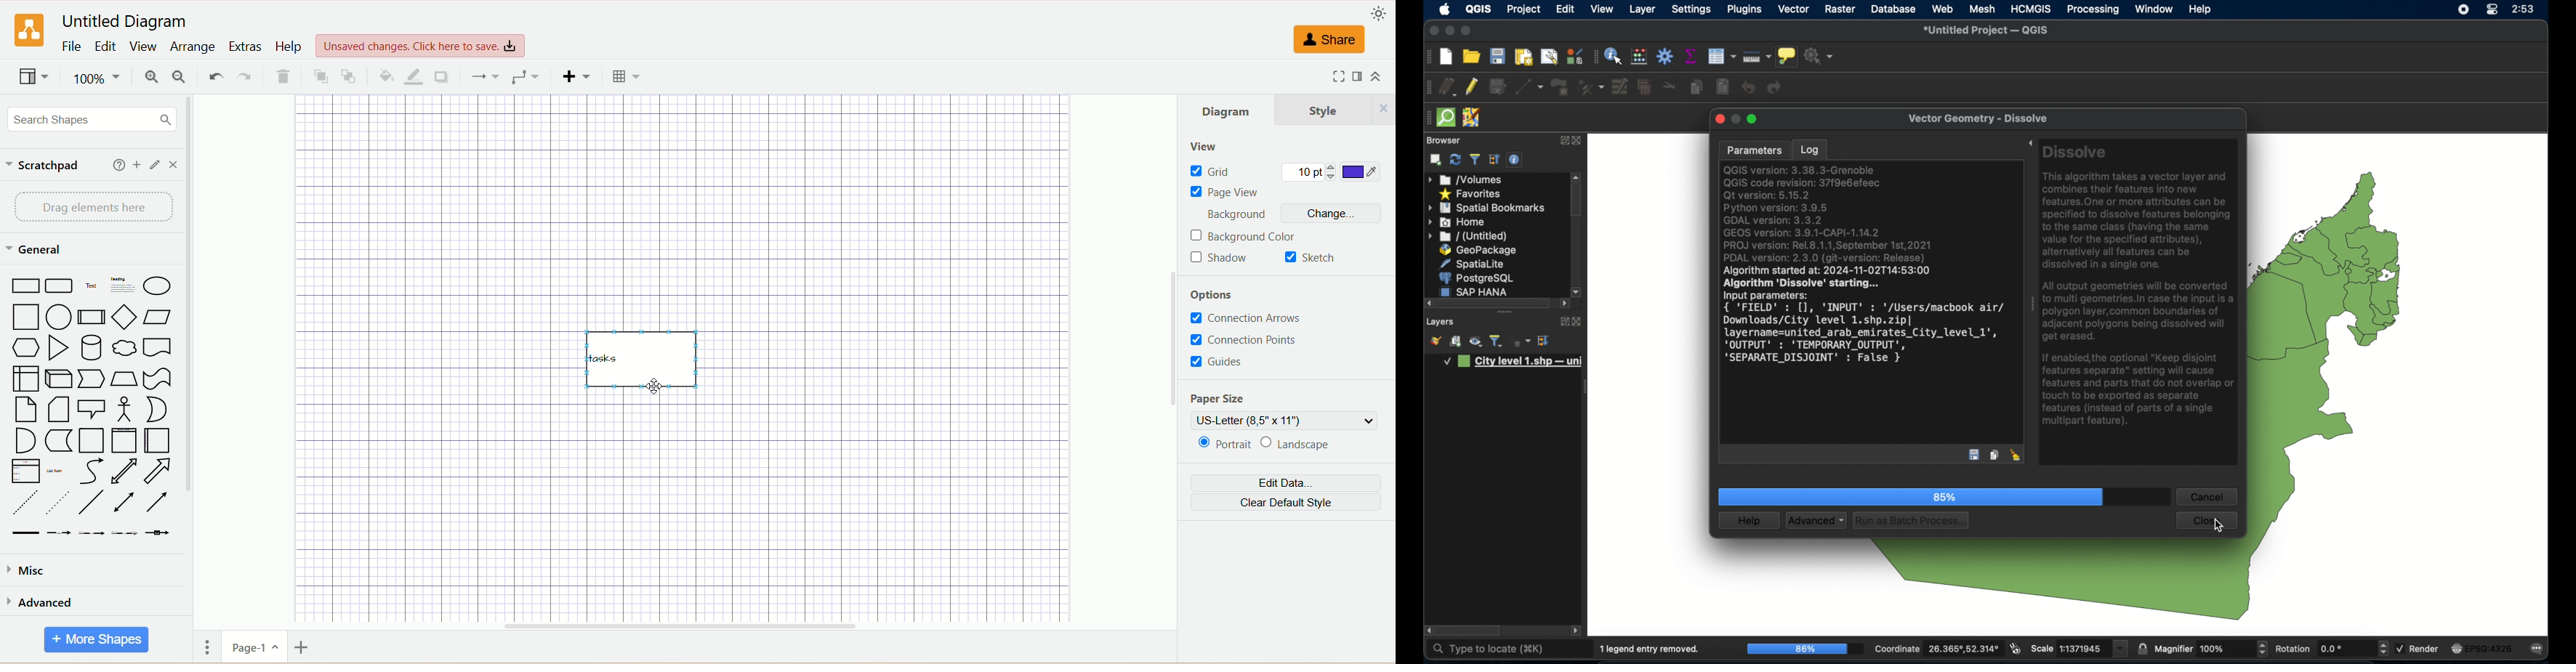 This screenshot has width=2576, height=672. Describe the element at coordinates (124, 442) in the screenshot. I see `Vertical Page` at that location.